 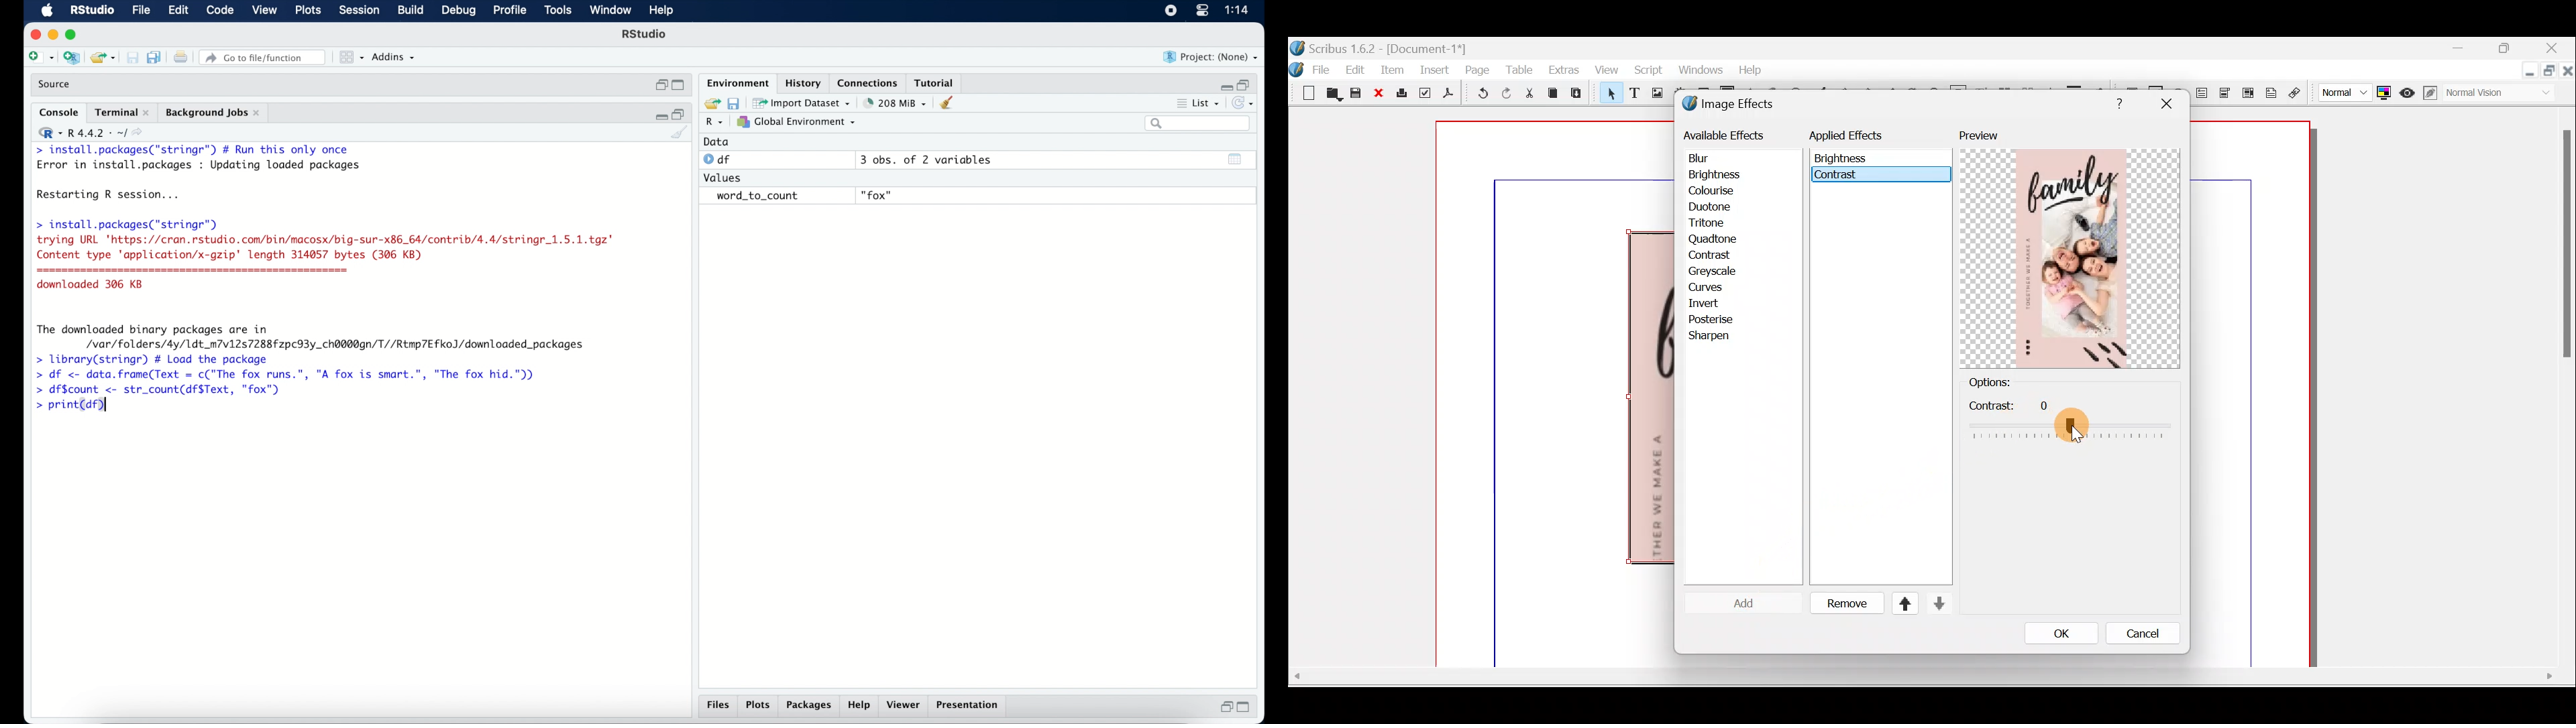 I want to click on Sharpen, so click(x=1716, y=337).